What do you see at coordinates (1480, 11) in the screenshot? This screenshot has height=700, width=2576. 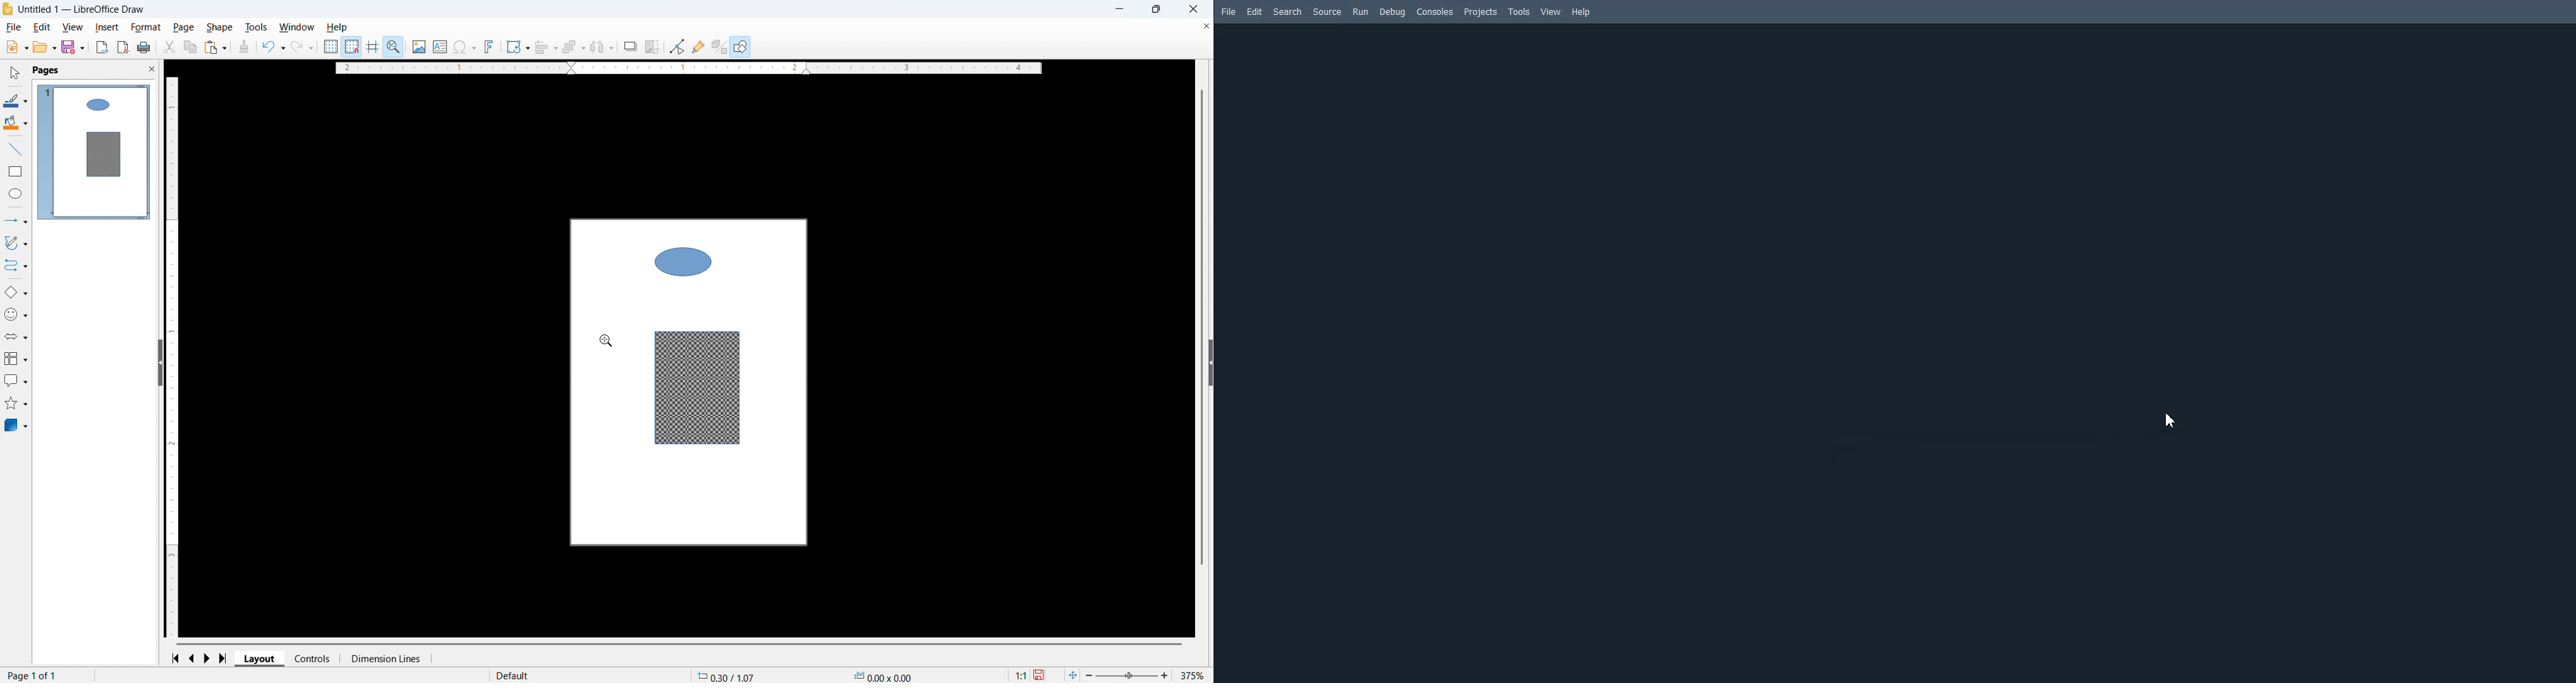 I see `Projects` at bounding box center [1480, 11].